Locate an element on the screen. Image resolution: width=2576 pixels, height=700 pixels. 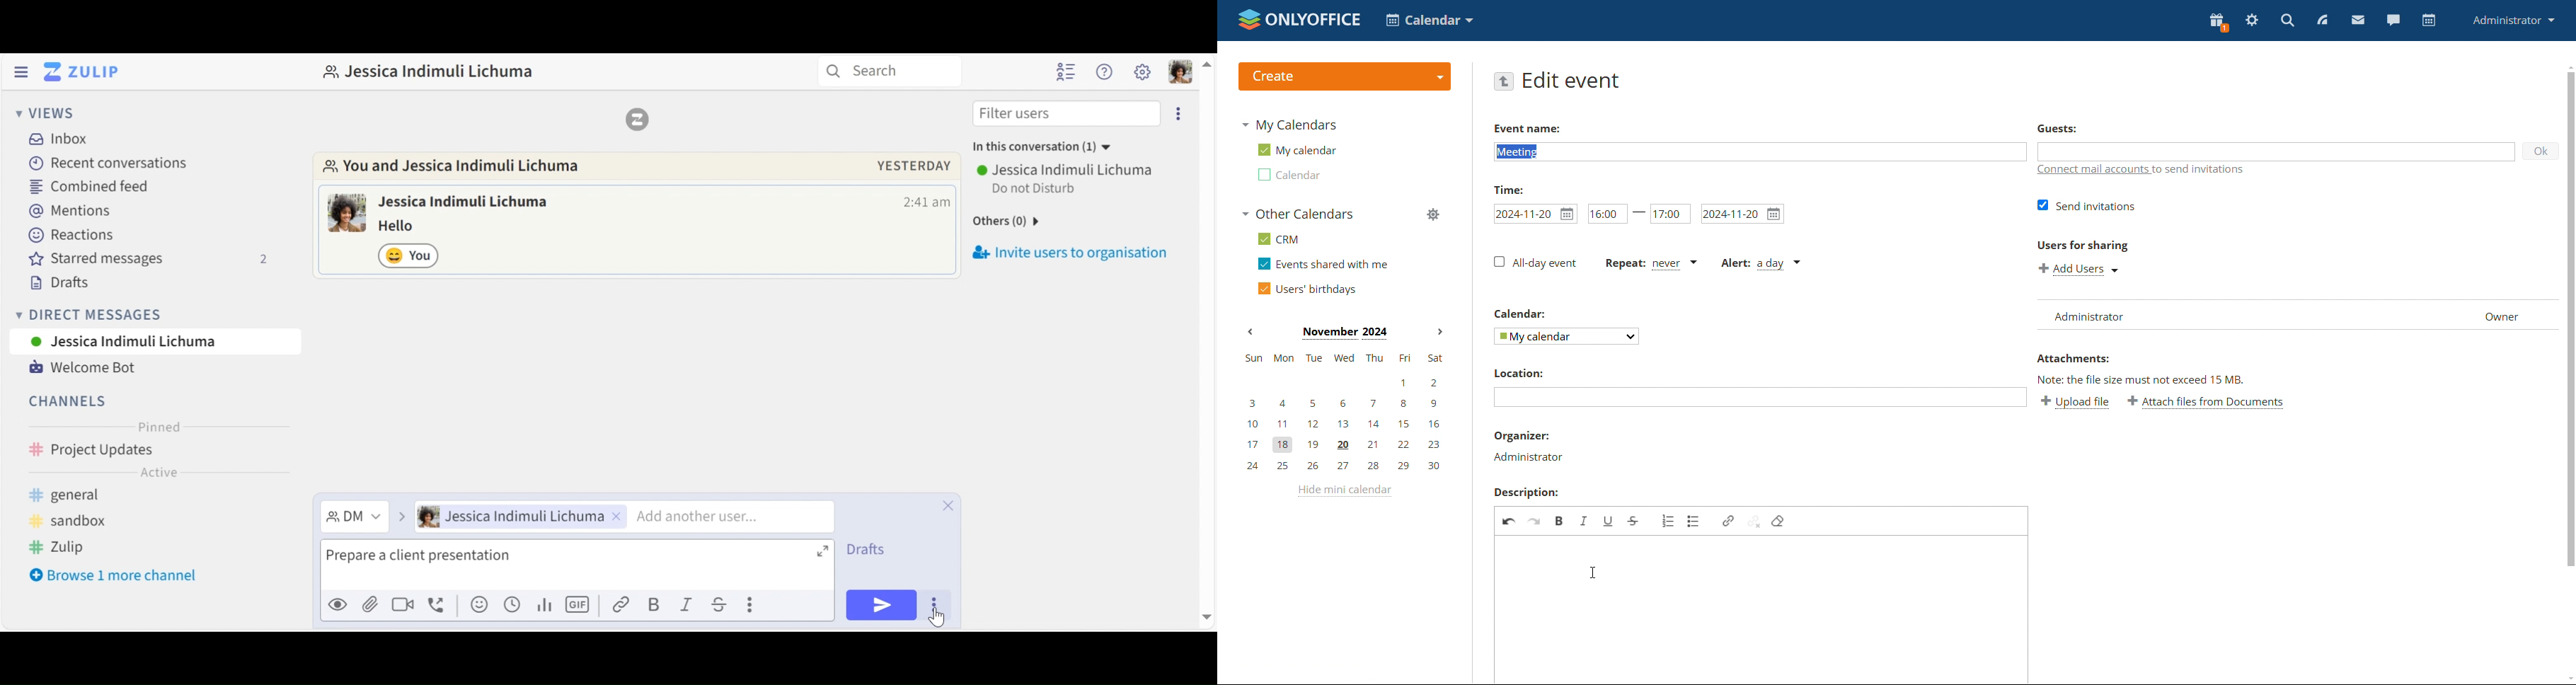
note: the file size must not exceed 15 mb is located at coordinates (2143, 380).